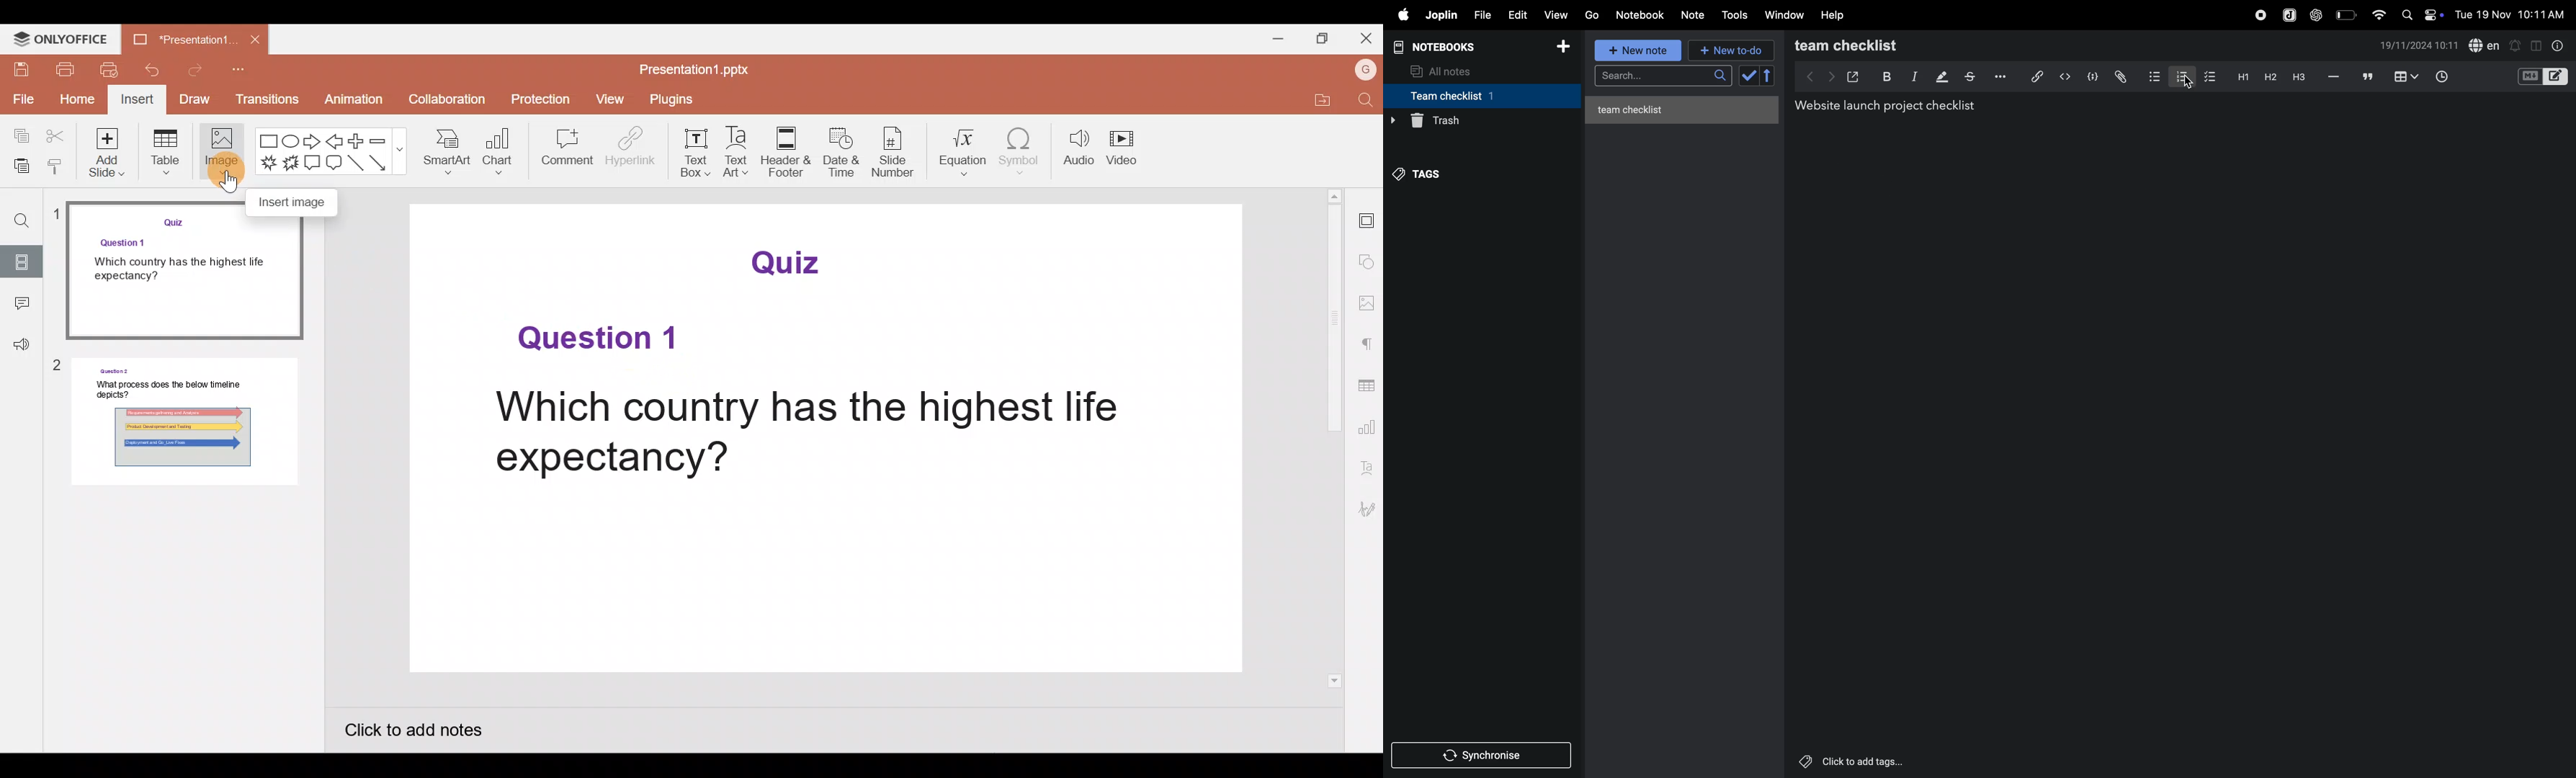 This screenshot has width=2576, height=784. What do you see at coordinates (254, 40) in the screenshot?
I see `Close document` at bounding box center [254, 40].